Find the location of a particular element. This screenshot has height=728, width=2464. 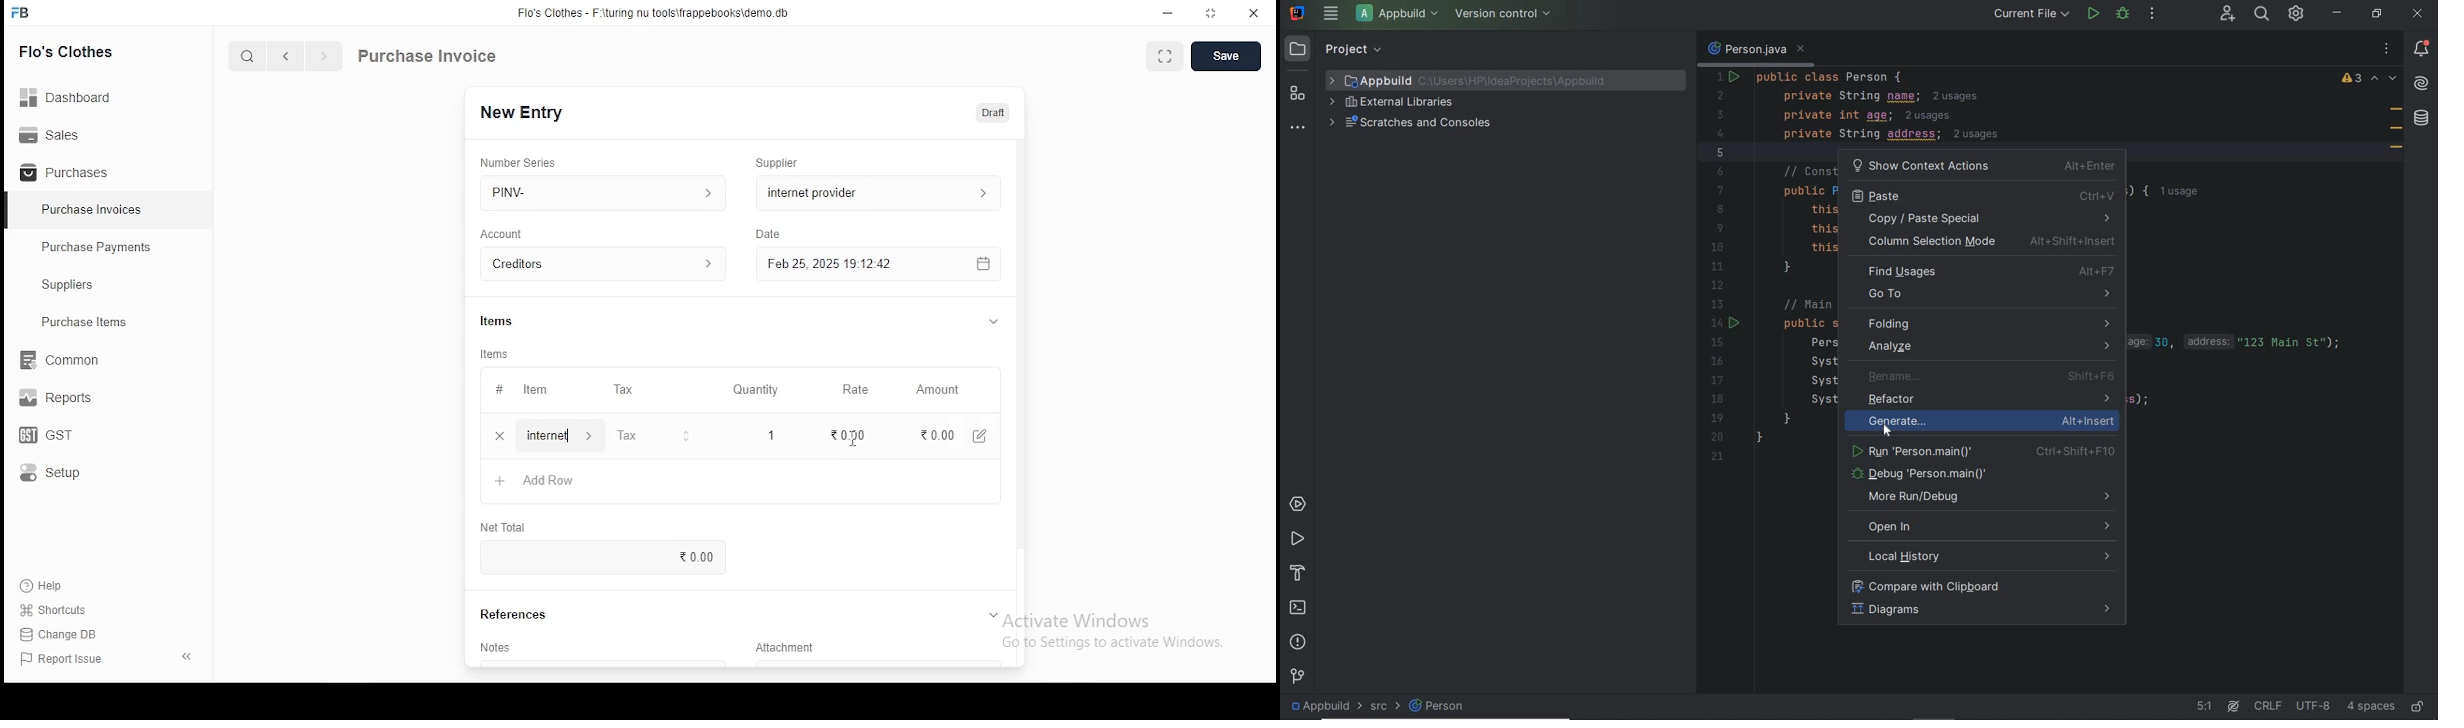

Items is located at coordinates (497, 319).